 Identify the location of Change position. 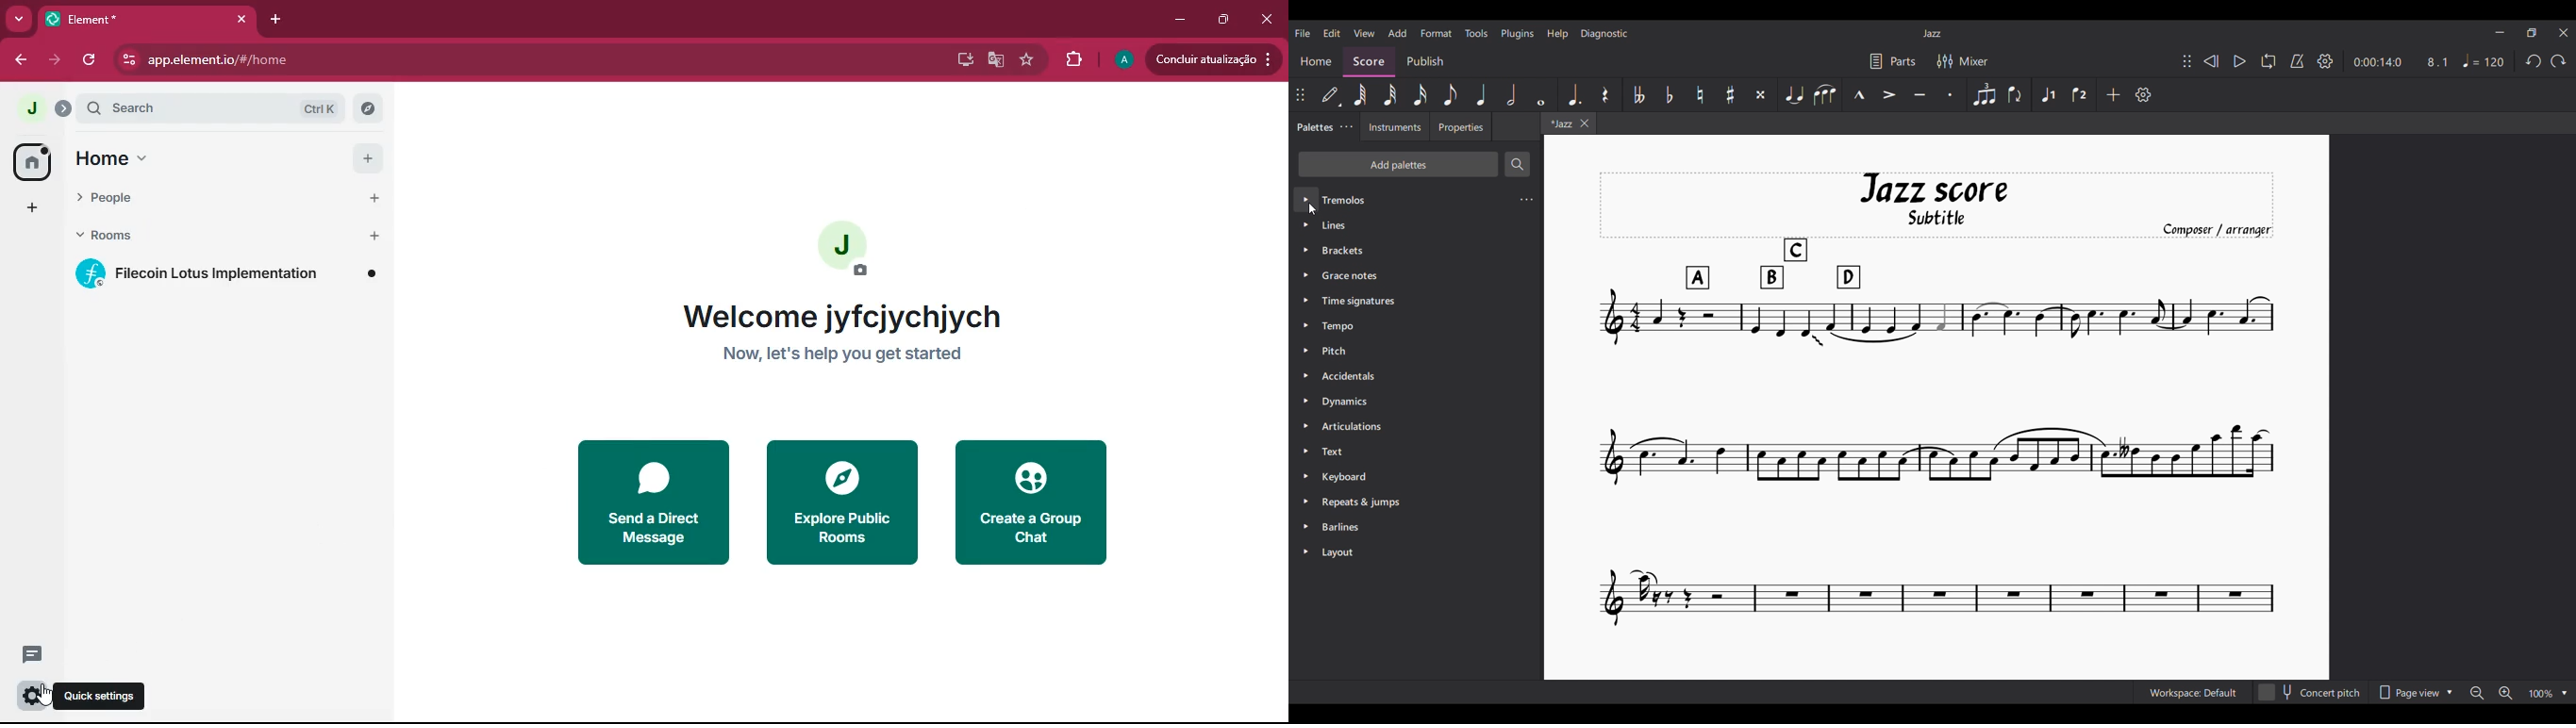
(2187, 61).